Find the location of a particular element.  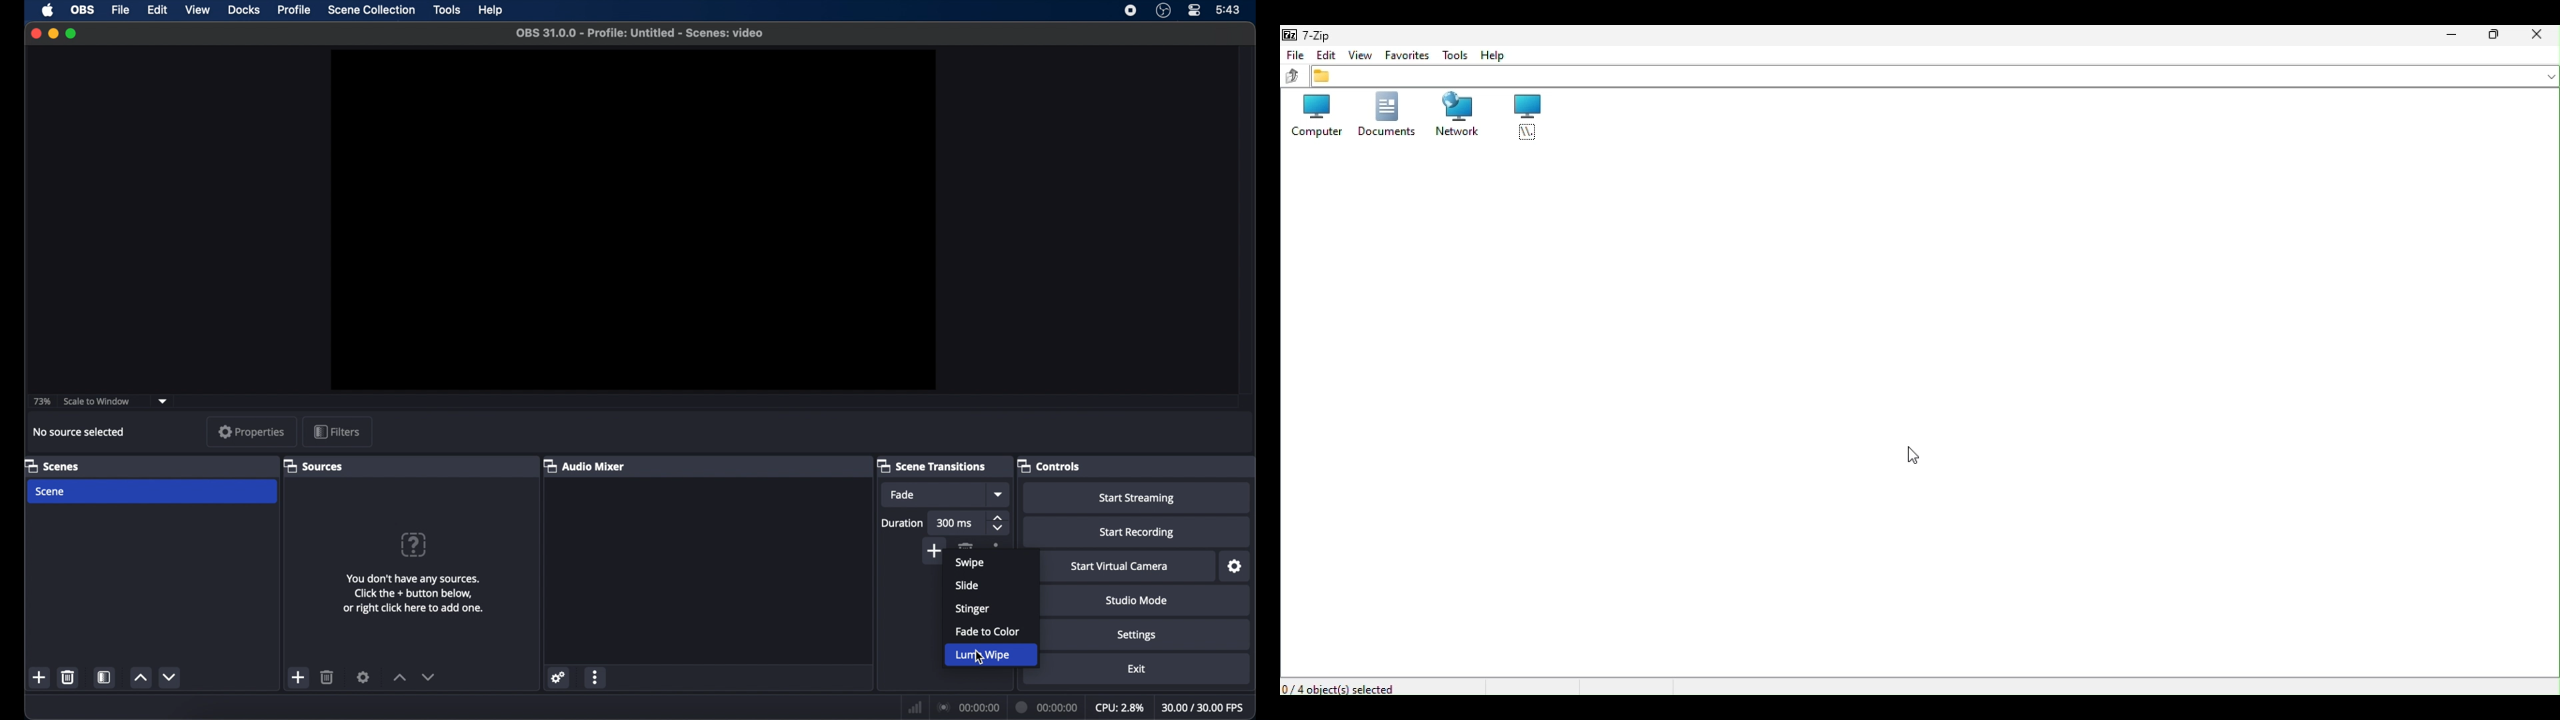

duration is located at coordinates (1047, 708).